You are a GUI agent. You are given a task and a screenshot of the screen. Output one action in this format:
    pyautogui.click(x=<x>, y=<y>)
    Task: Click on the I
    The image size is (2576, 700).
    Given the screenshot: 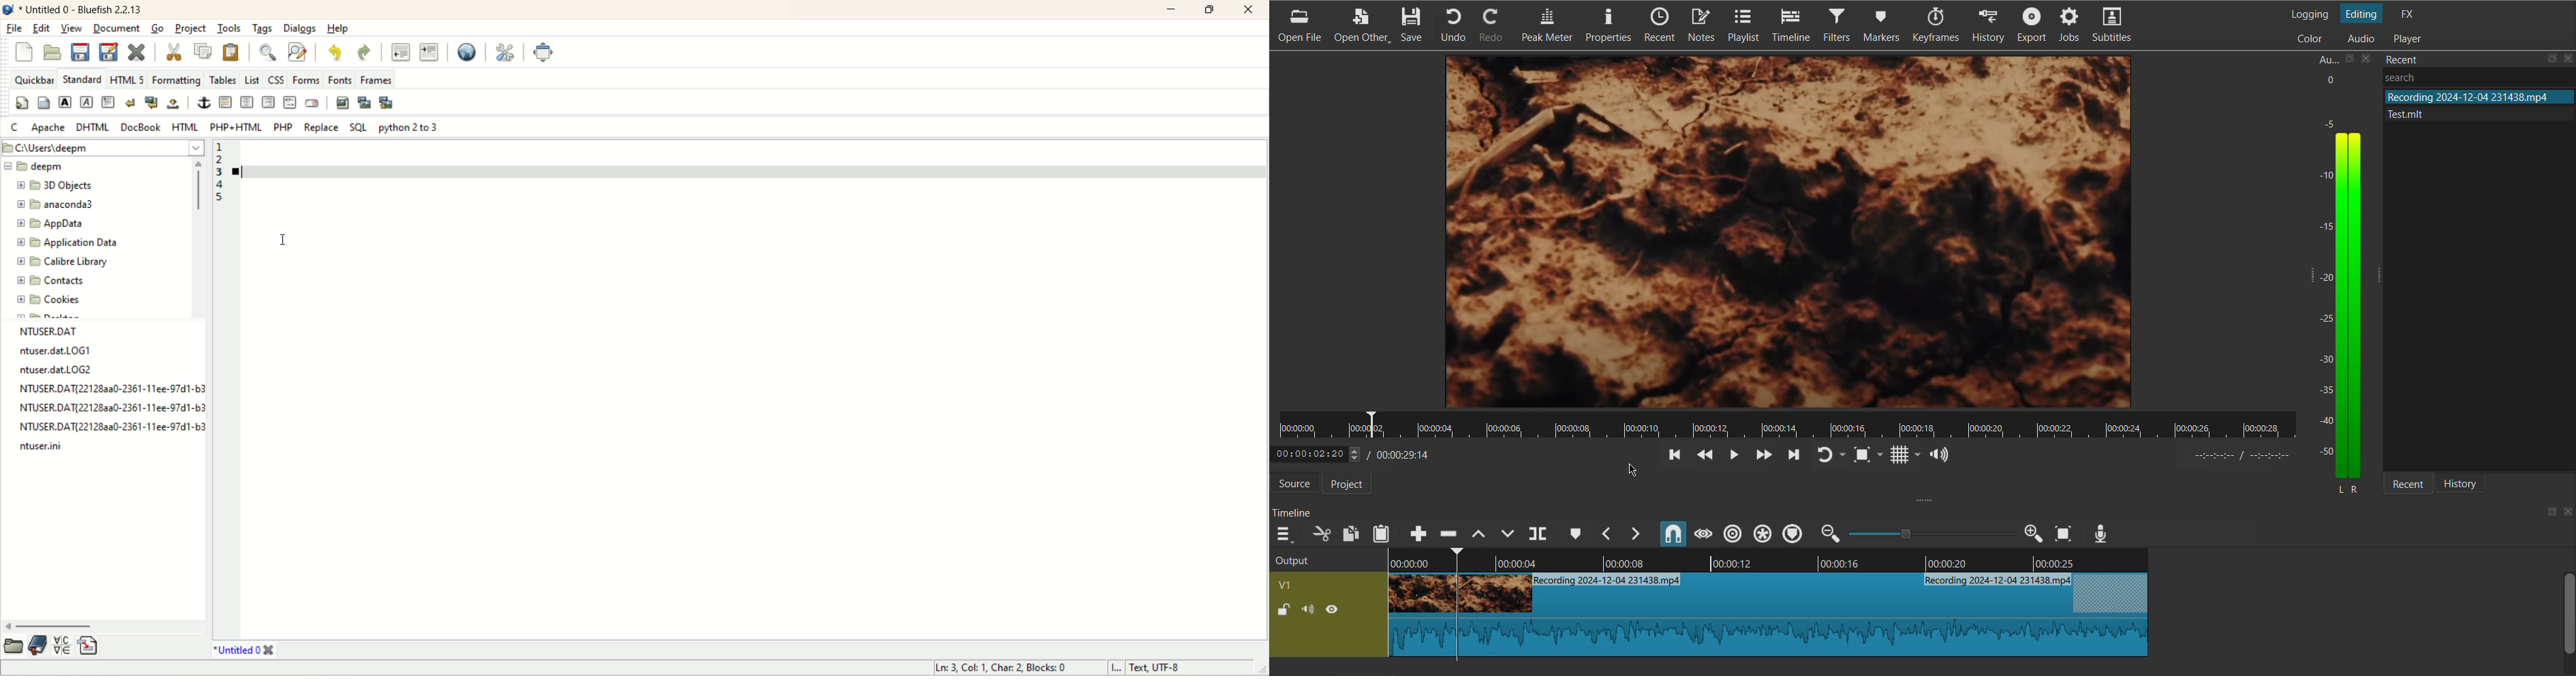 What is the action you would take?
    pyautogui.click(x=1113, y=668)
    